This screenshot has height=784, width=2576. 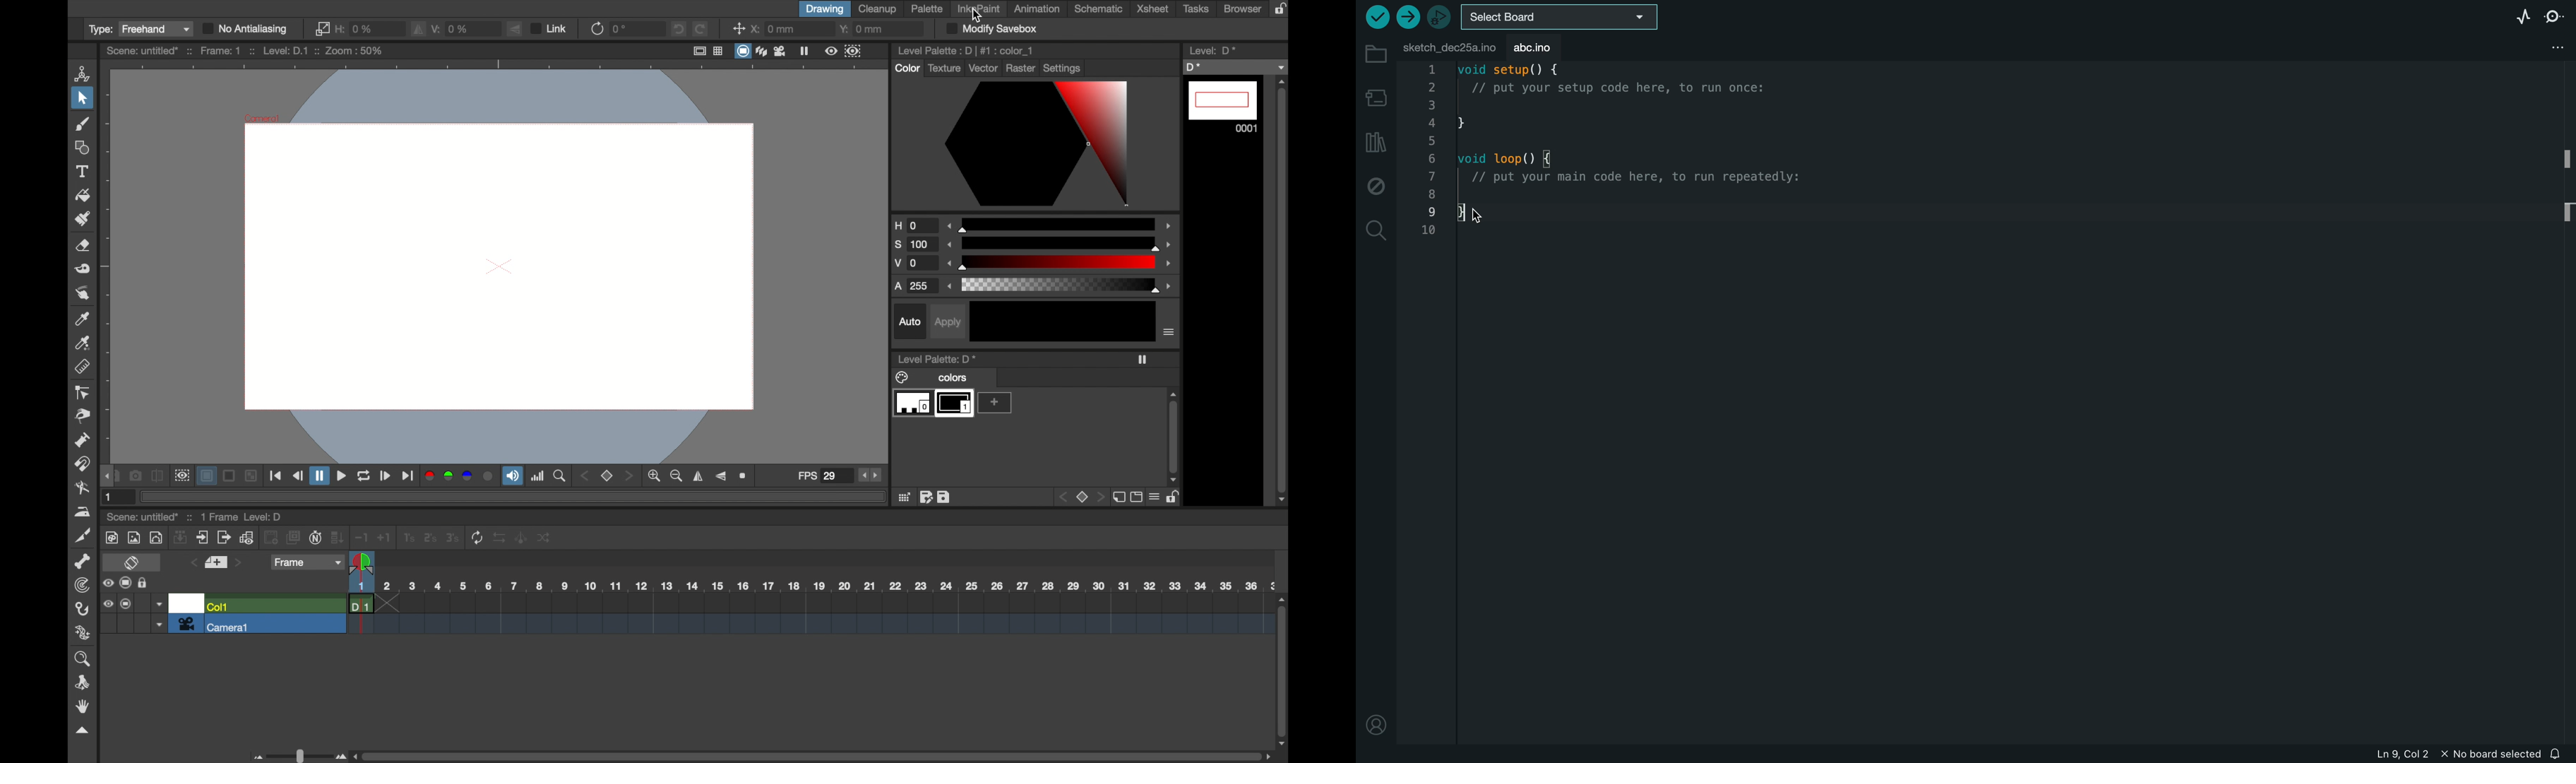 What do you see at coordinates (316, 538) in the screenshot?
I see `n` at bounding box center [316, 538].